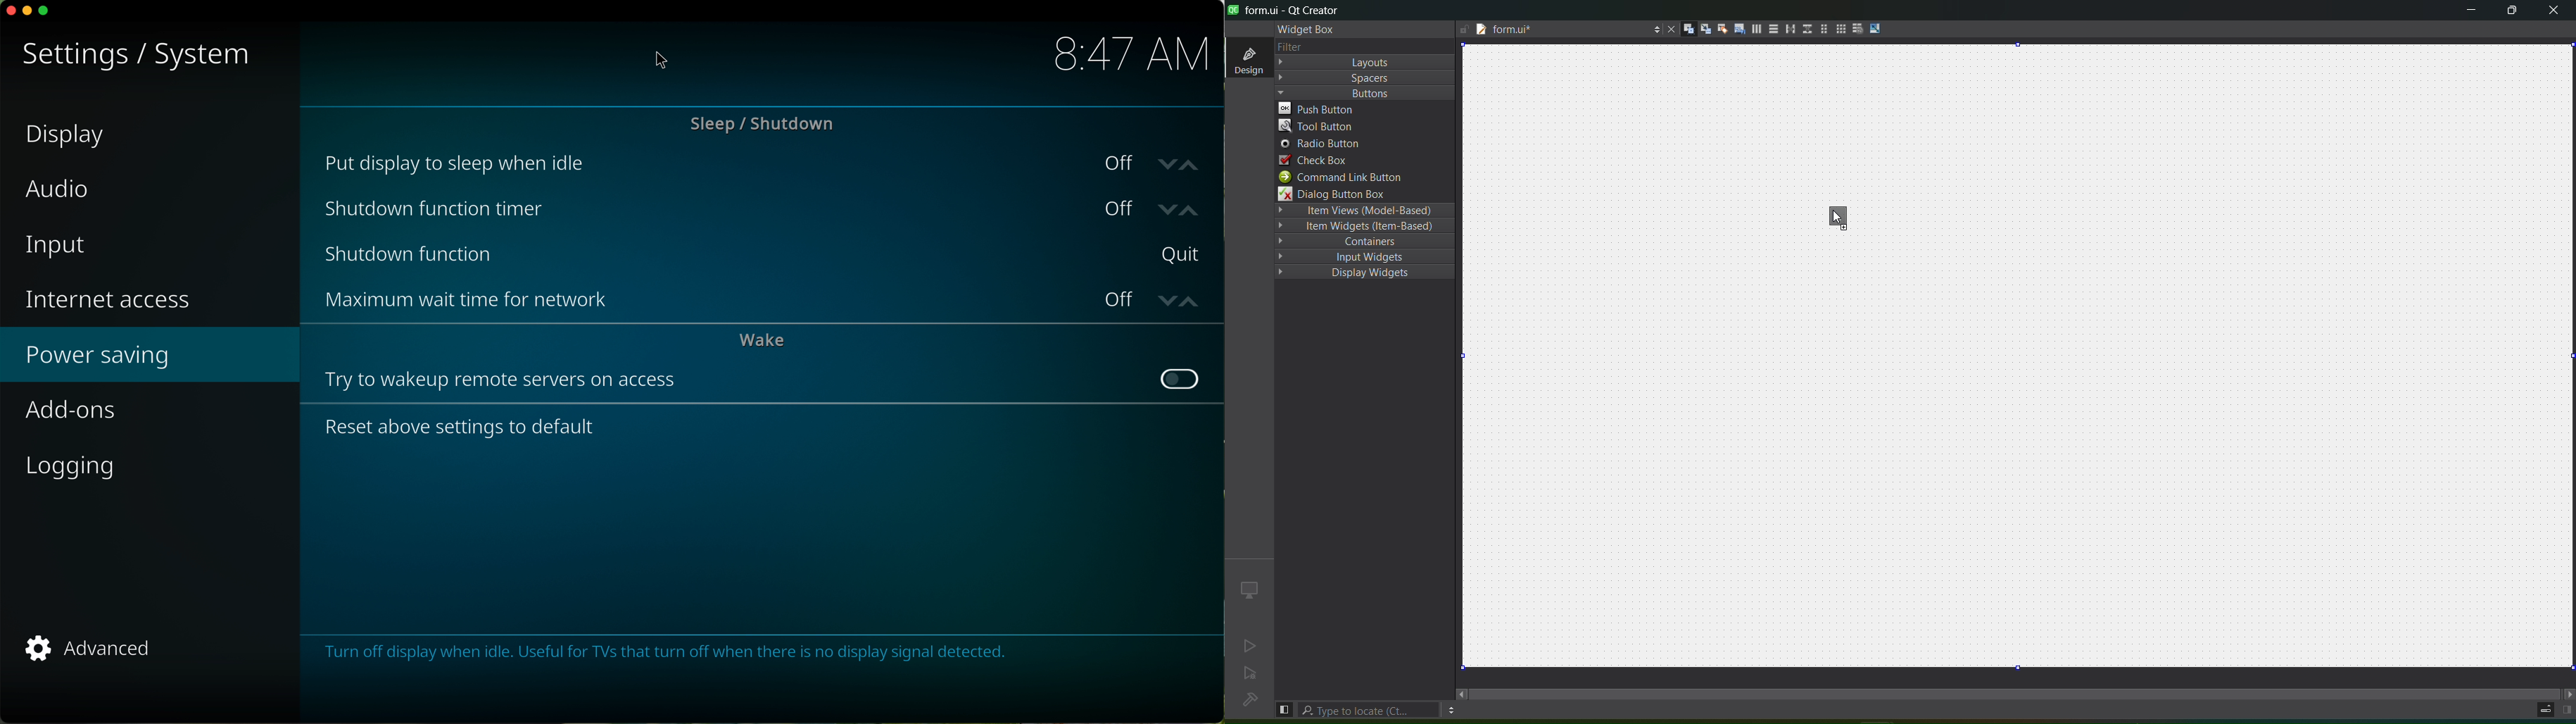  Describe the element at coordinates (2552, 13) in the screenshot. I see `close` at that location.